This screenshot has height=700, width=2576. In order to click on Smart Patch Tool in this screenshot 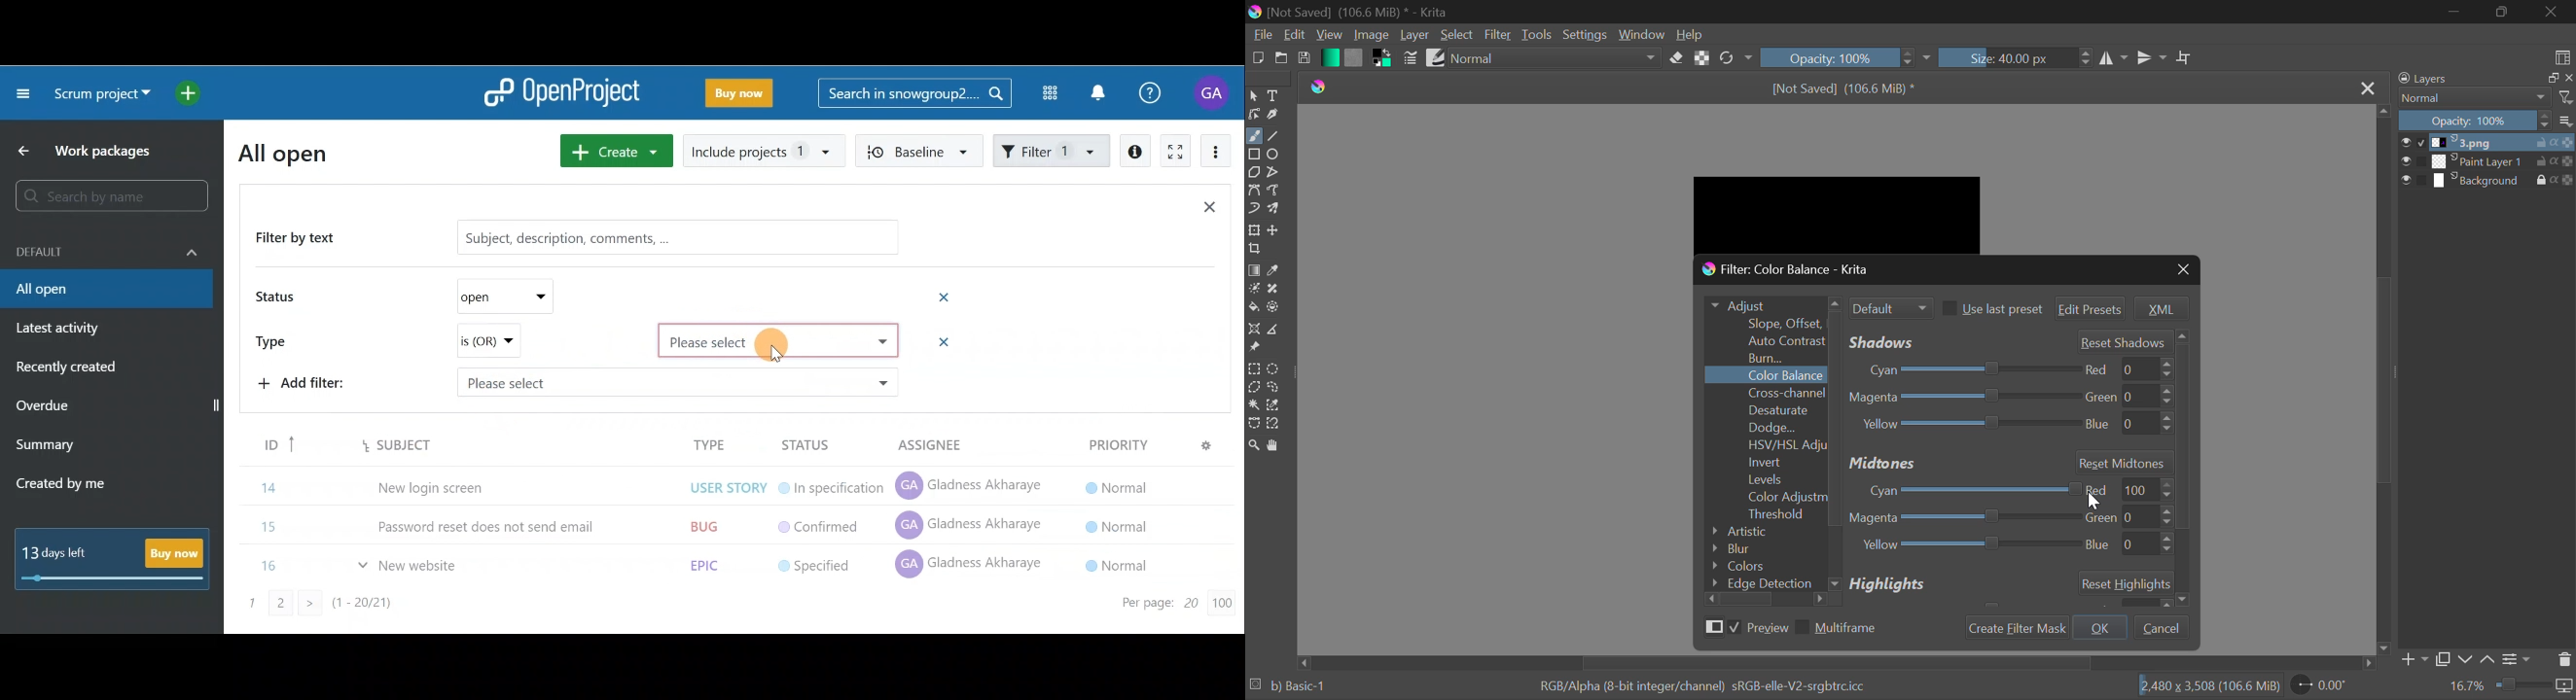, I will do `click(1276, 288)`.